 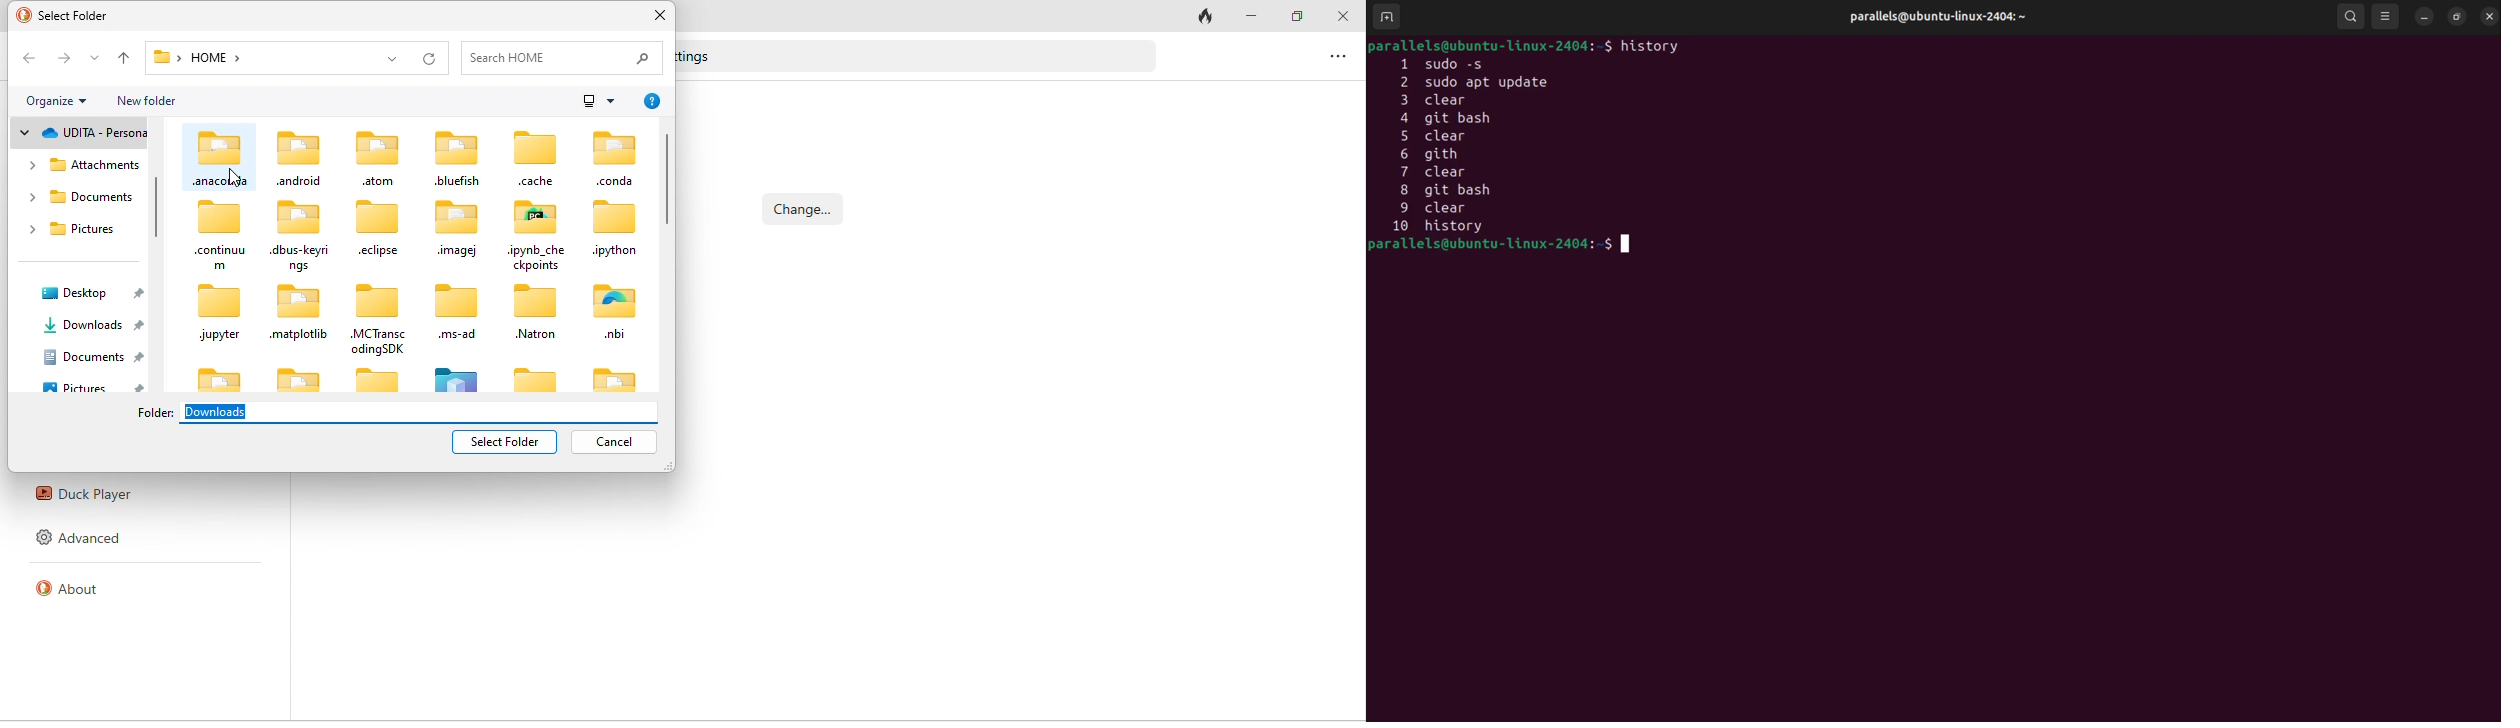 What do you see at coordinates (301, 237) in the screenshot?
I see `.dbus-keyrings` at bounding box center [301, 237].